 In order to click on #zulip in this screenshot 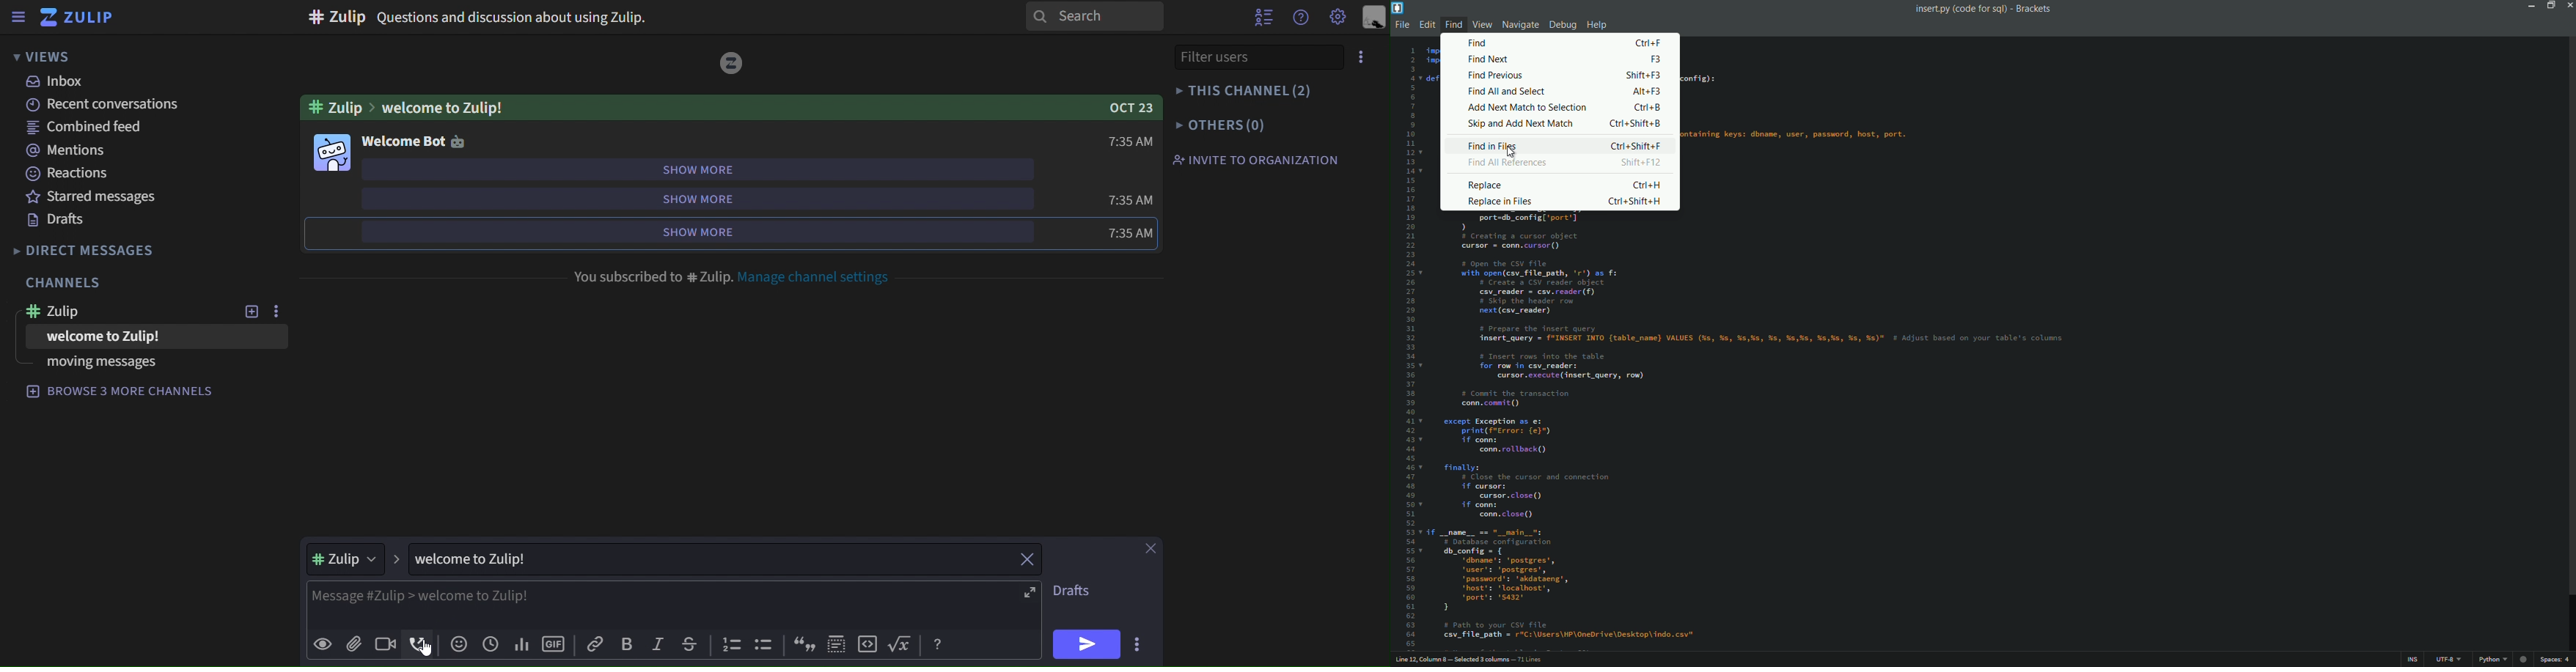, I will do `click(358, 561)`.